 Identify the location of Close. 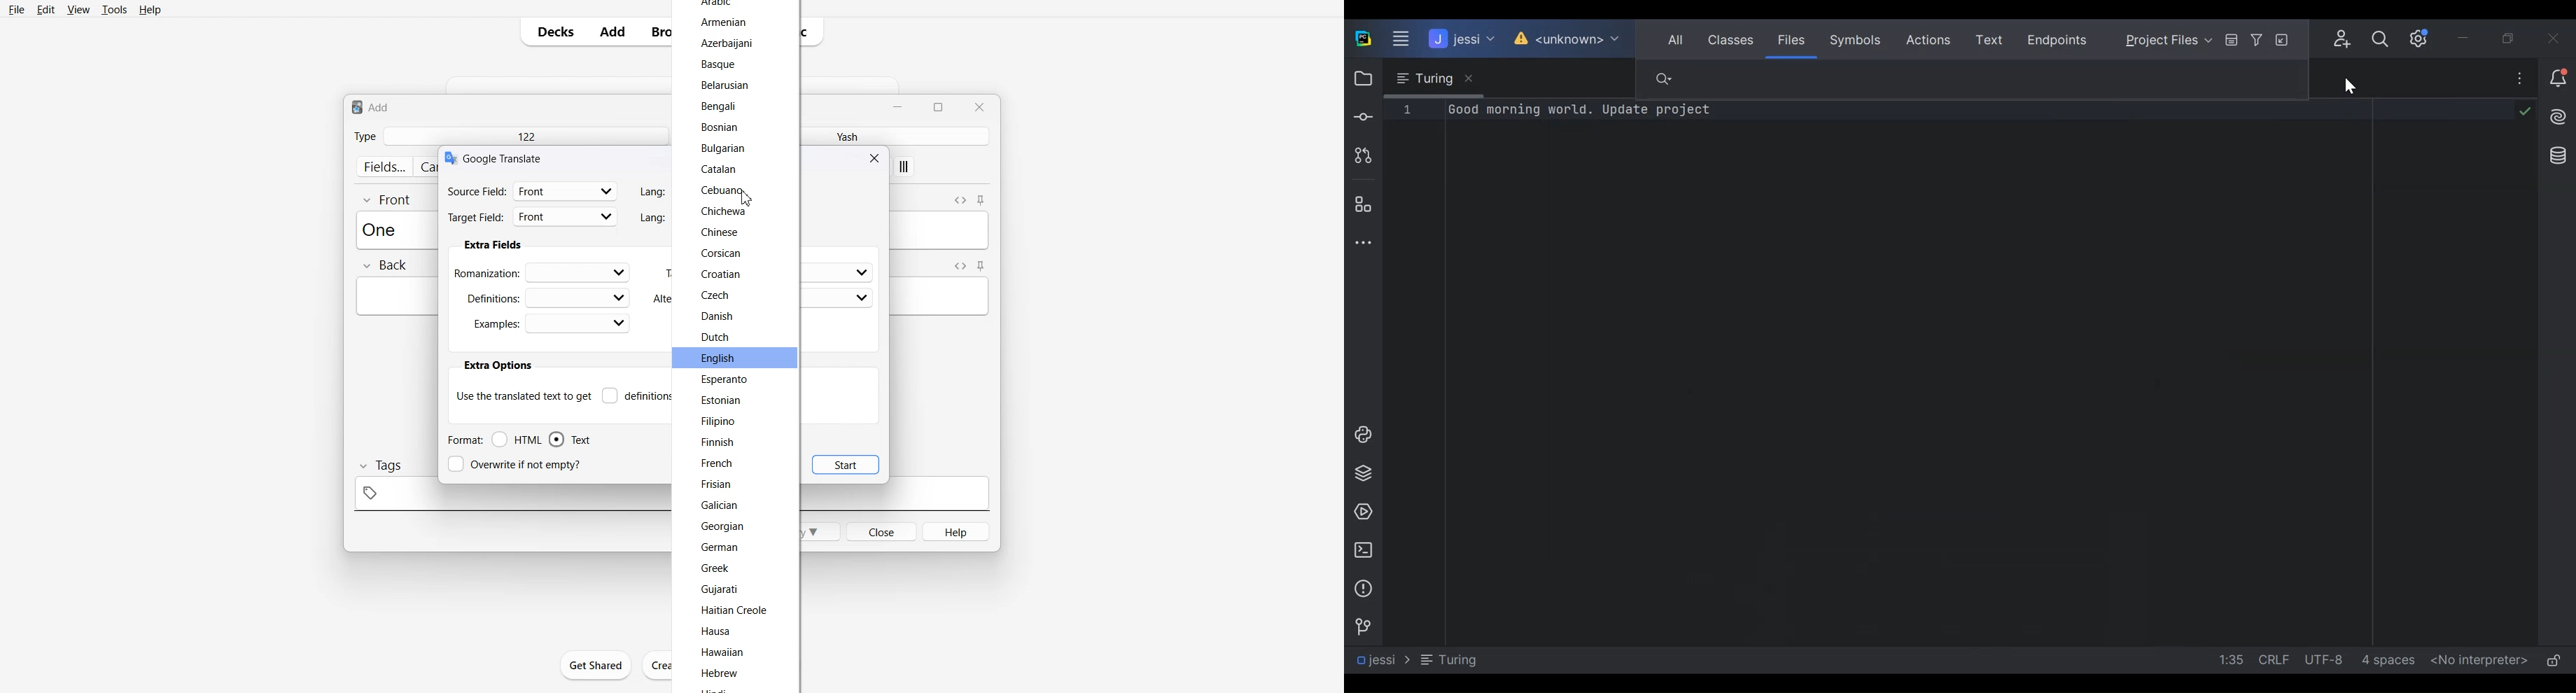
(979, 106).